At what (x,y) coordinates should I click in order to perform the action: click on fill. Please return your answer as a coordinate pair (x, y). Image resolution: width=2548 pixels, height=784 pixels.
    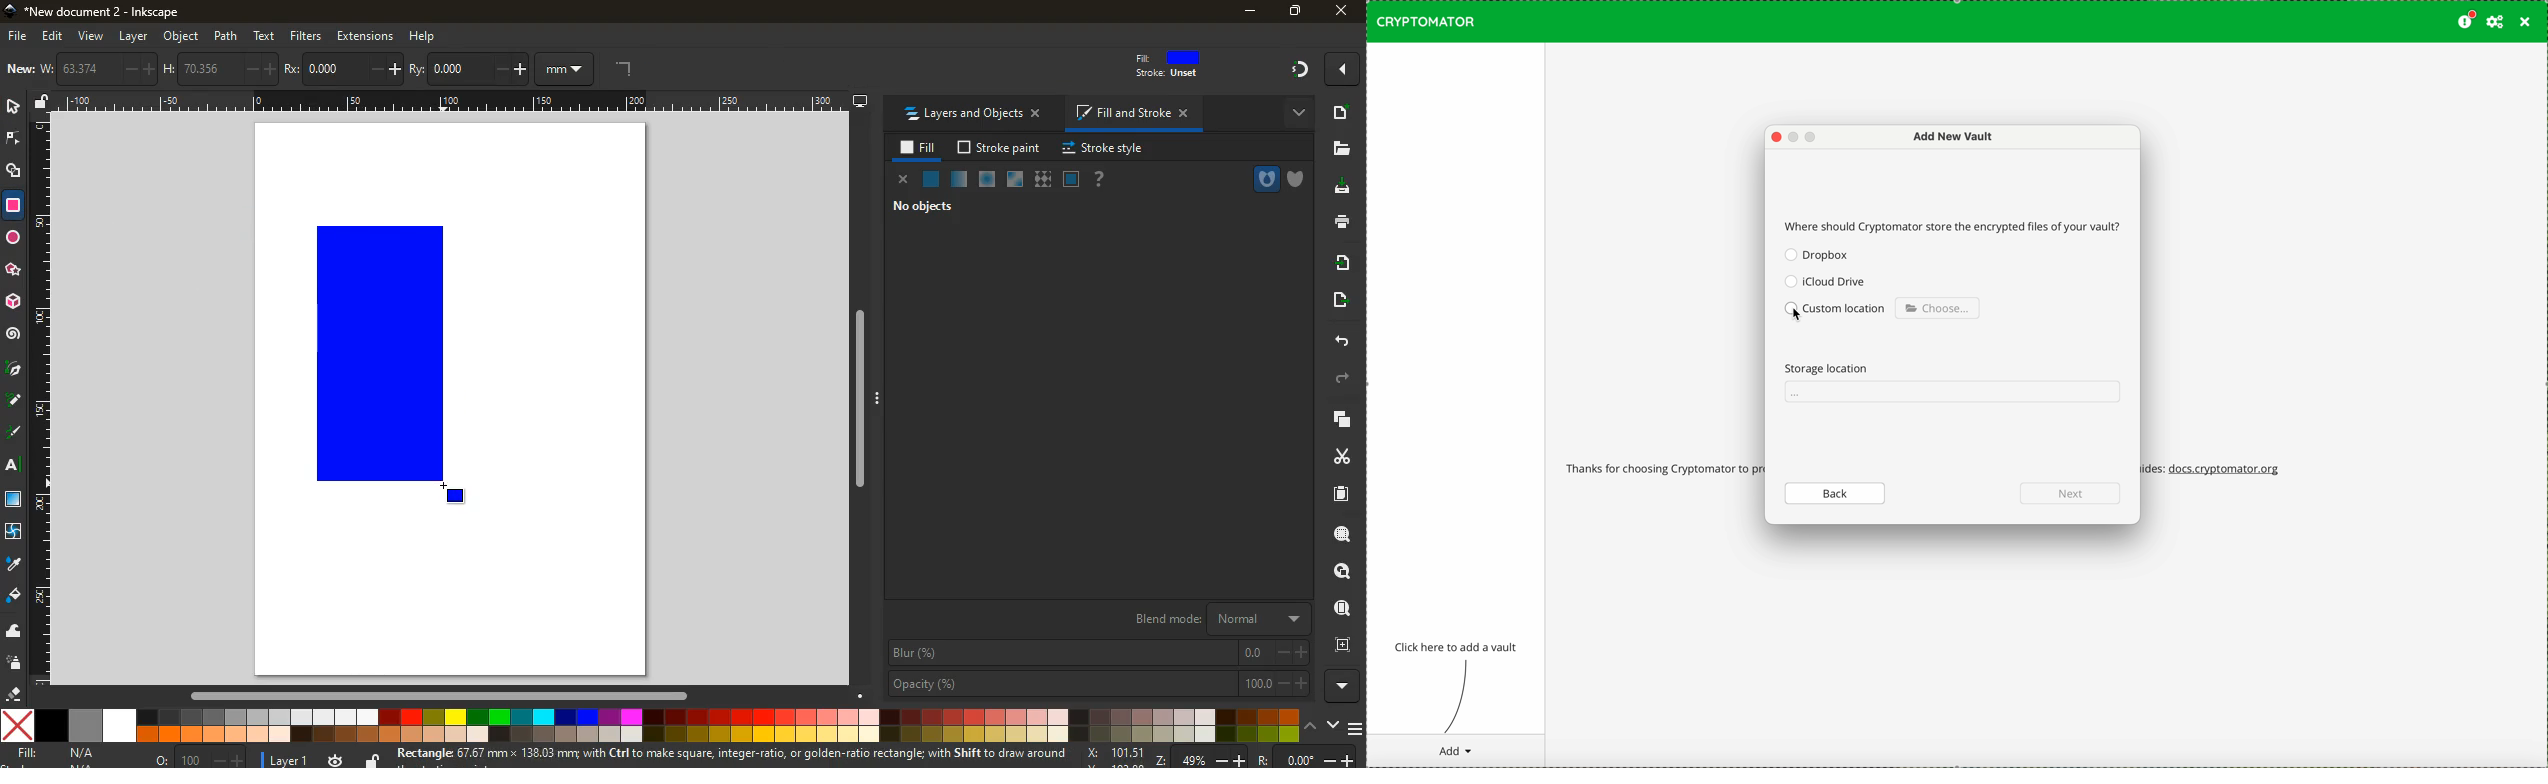
    Looking at the image, I should click on (14, 594).